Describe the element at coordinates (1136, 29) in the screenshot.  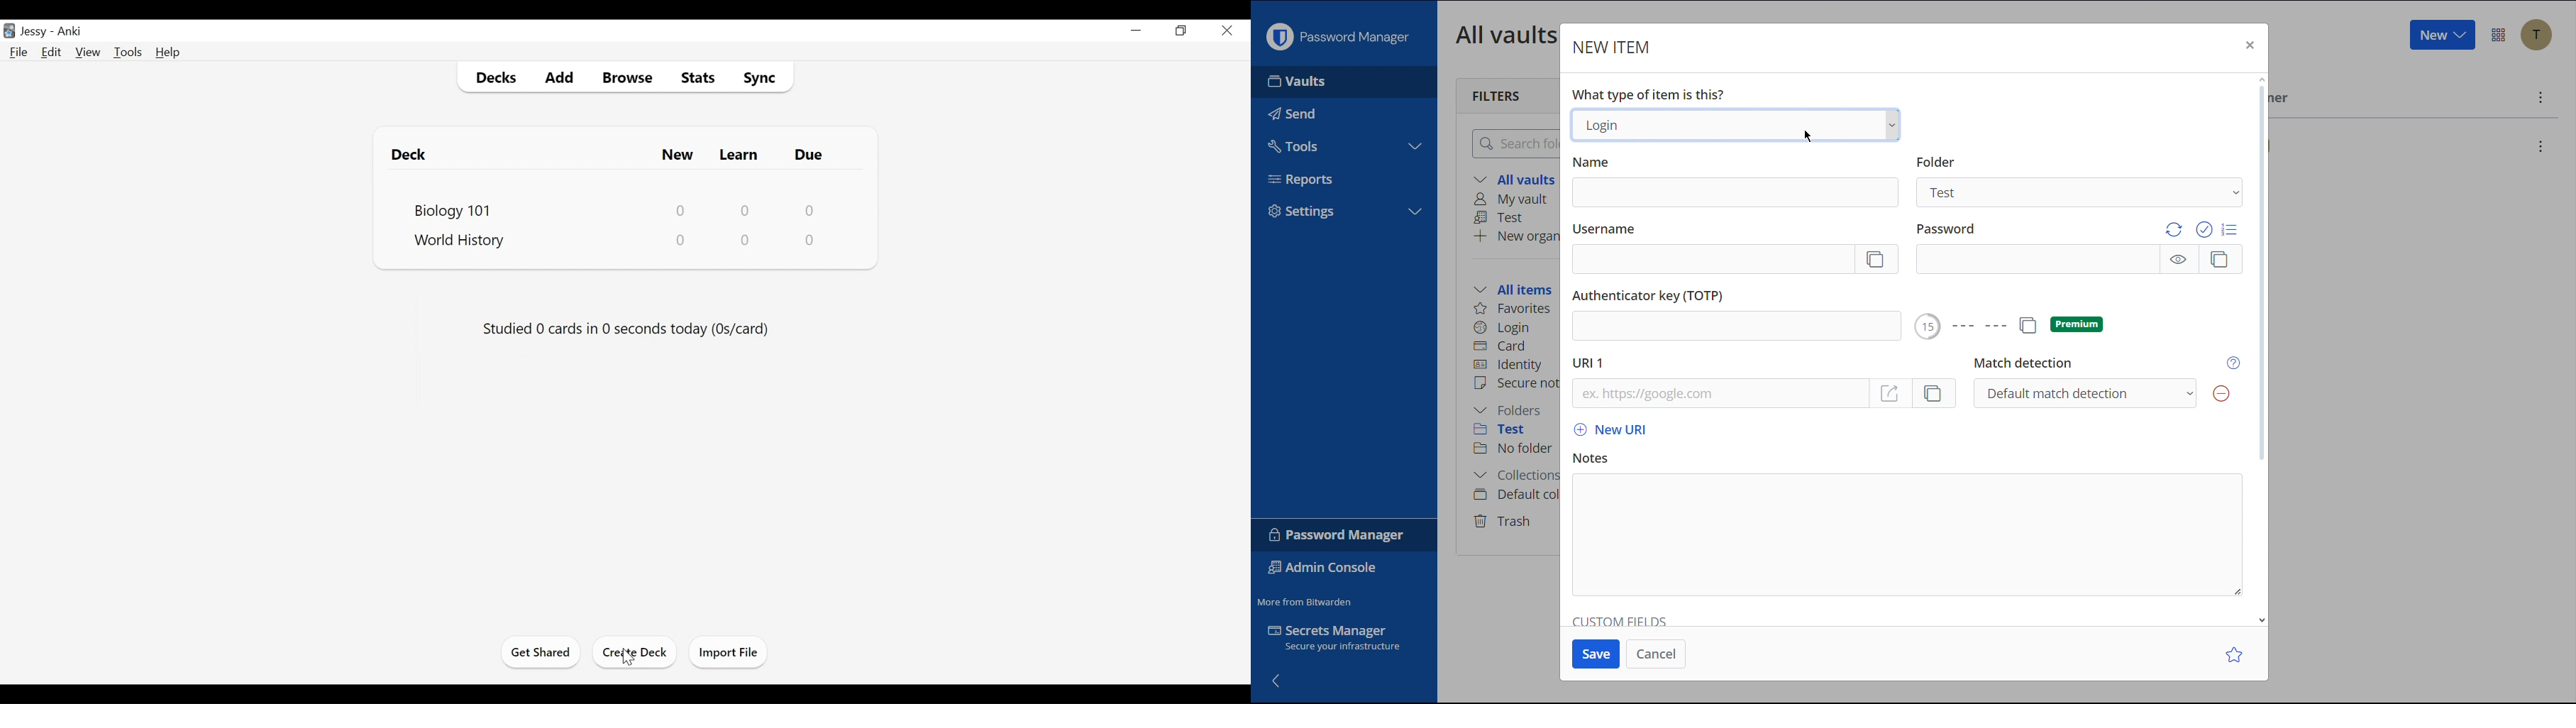
I see `minimize` at that location.